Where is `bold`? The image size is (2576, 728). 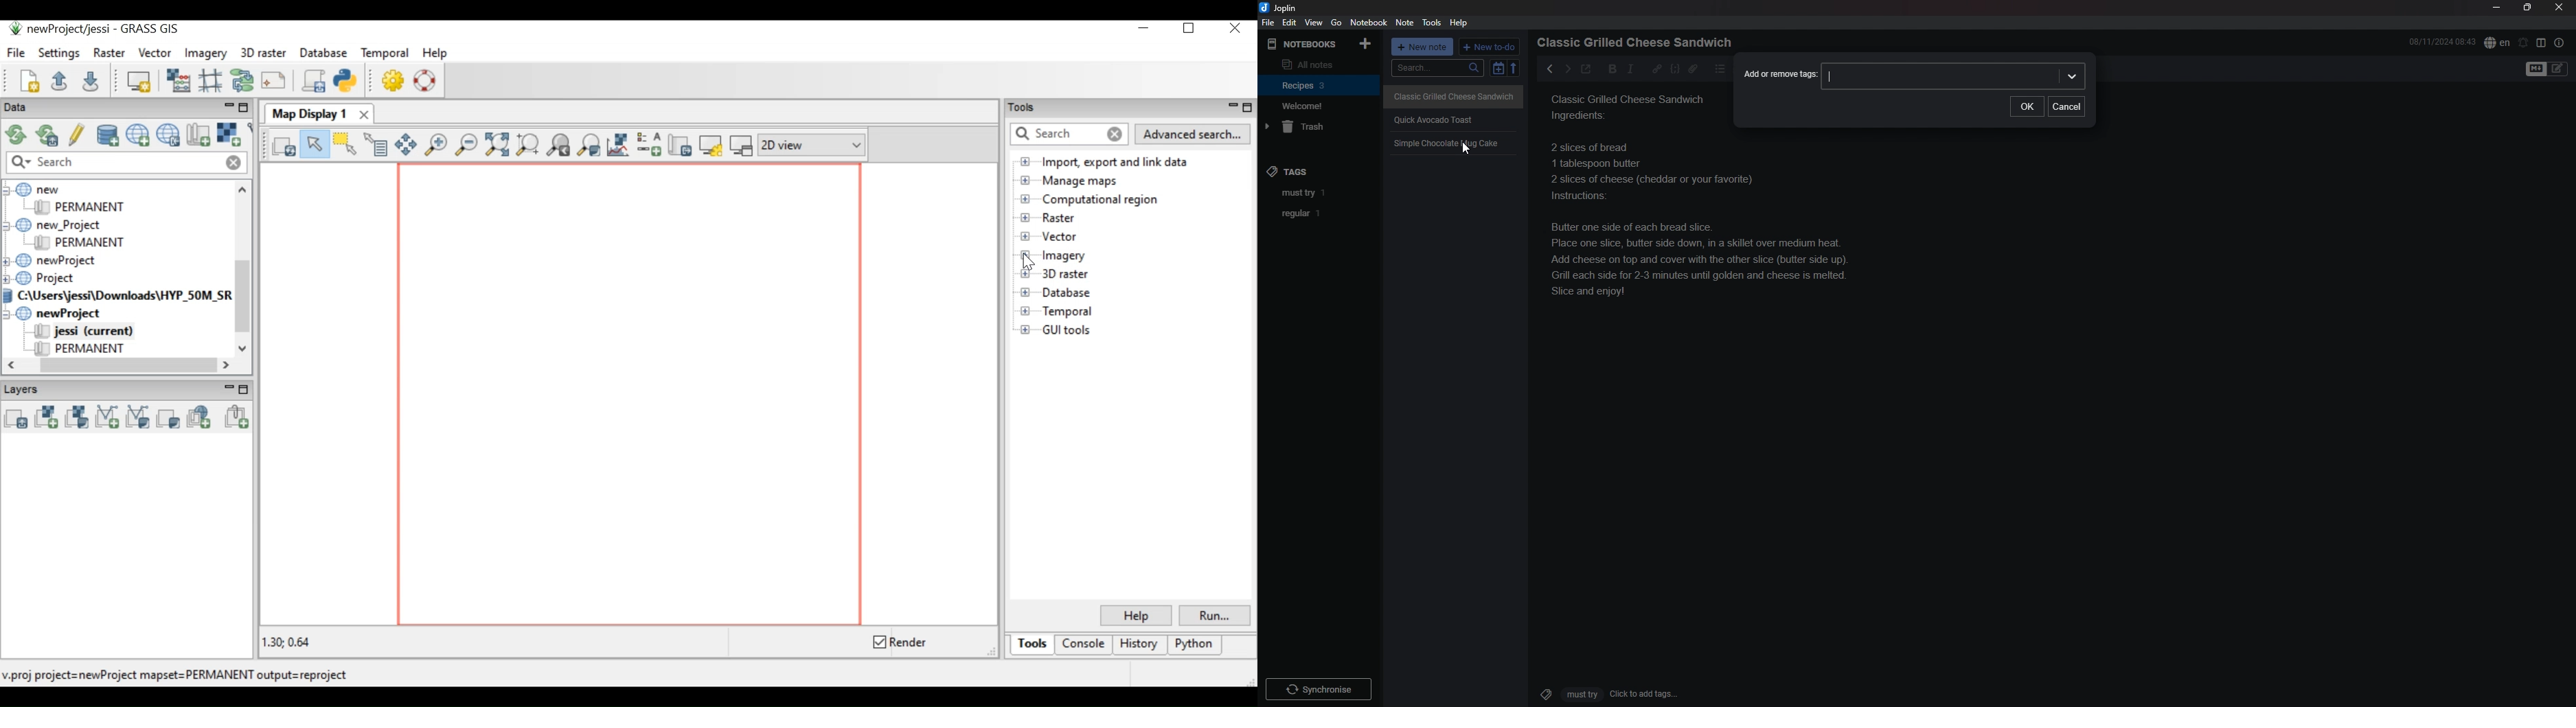
bold is located at coordinates (1608, 69).